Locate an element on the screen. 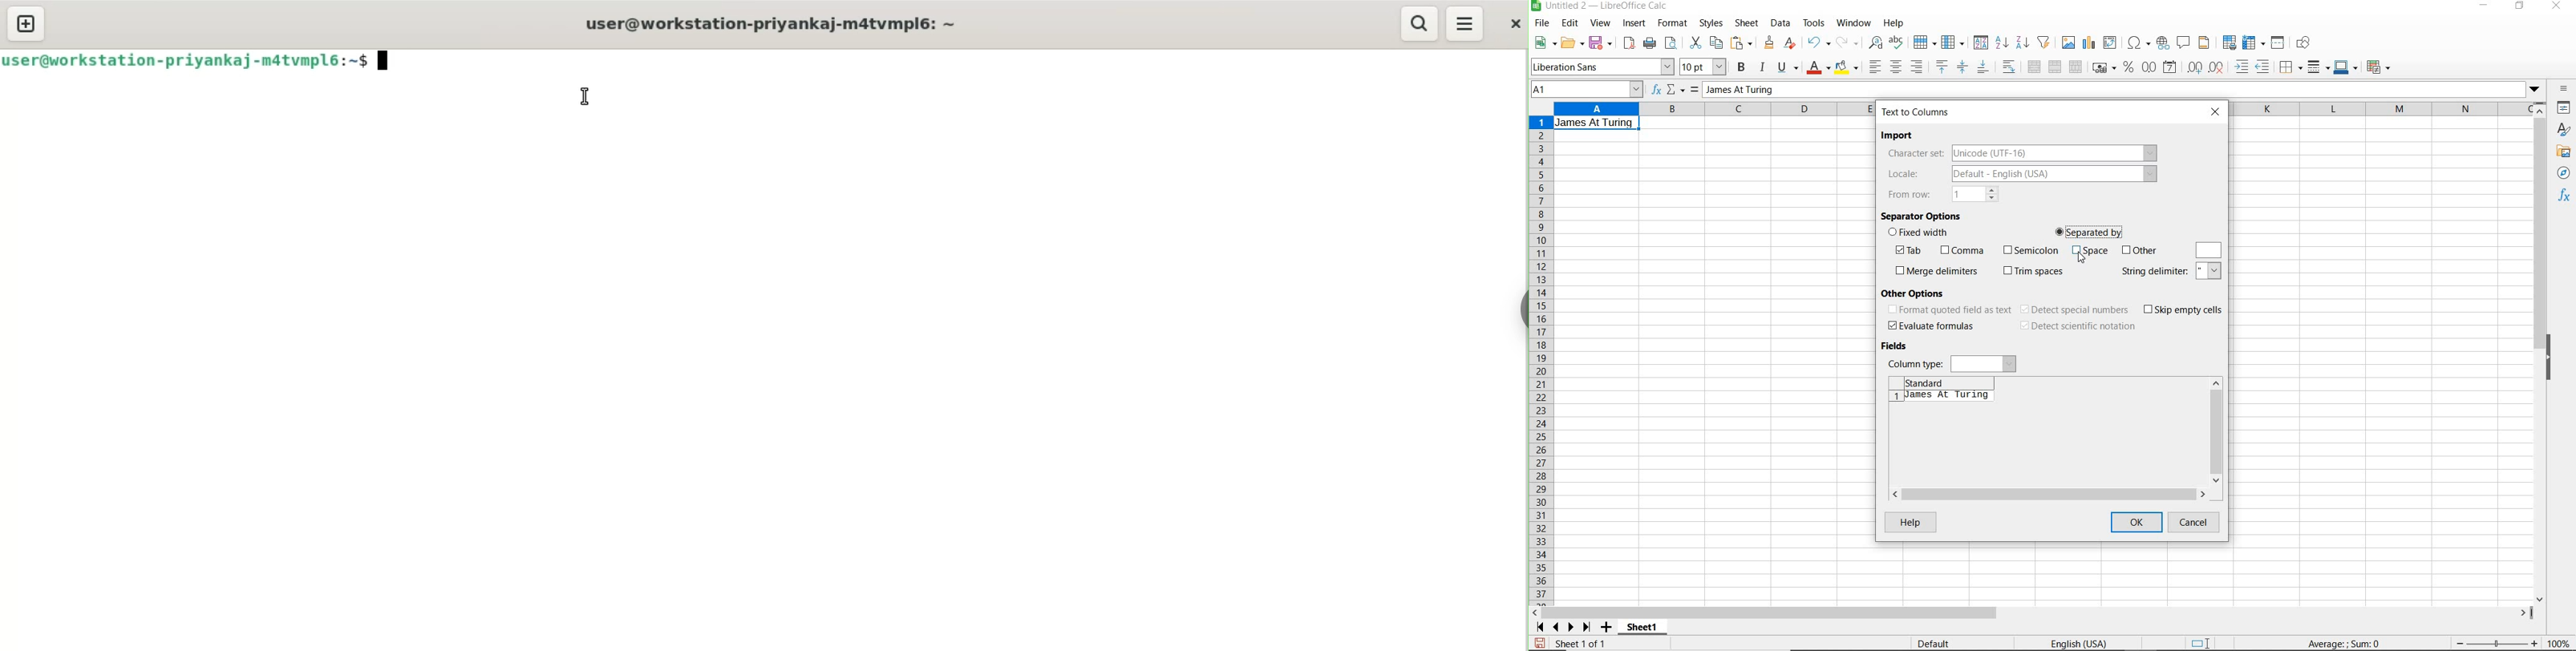  trim spaces is located at coordinates (2034, 272).